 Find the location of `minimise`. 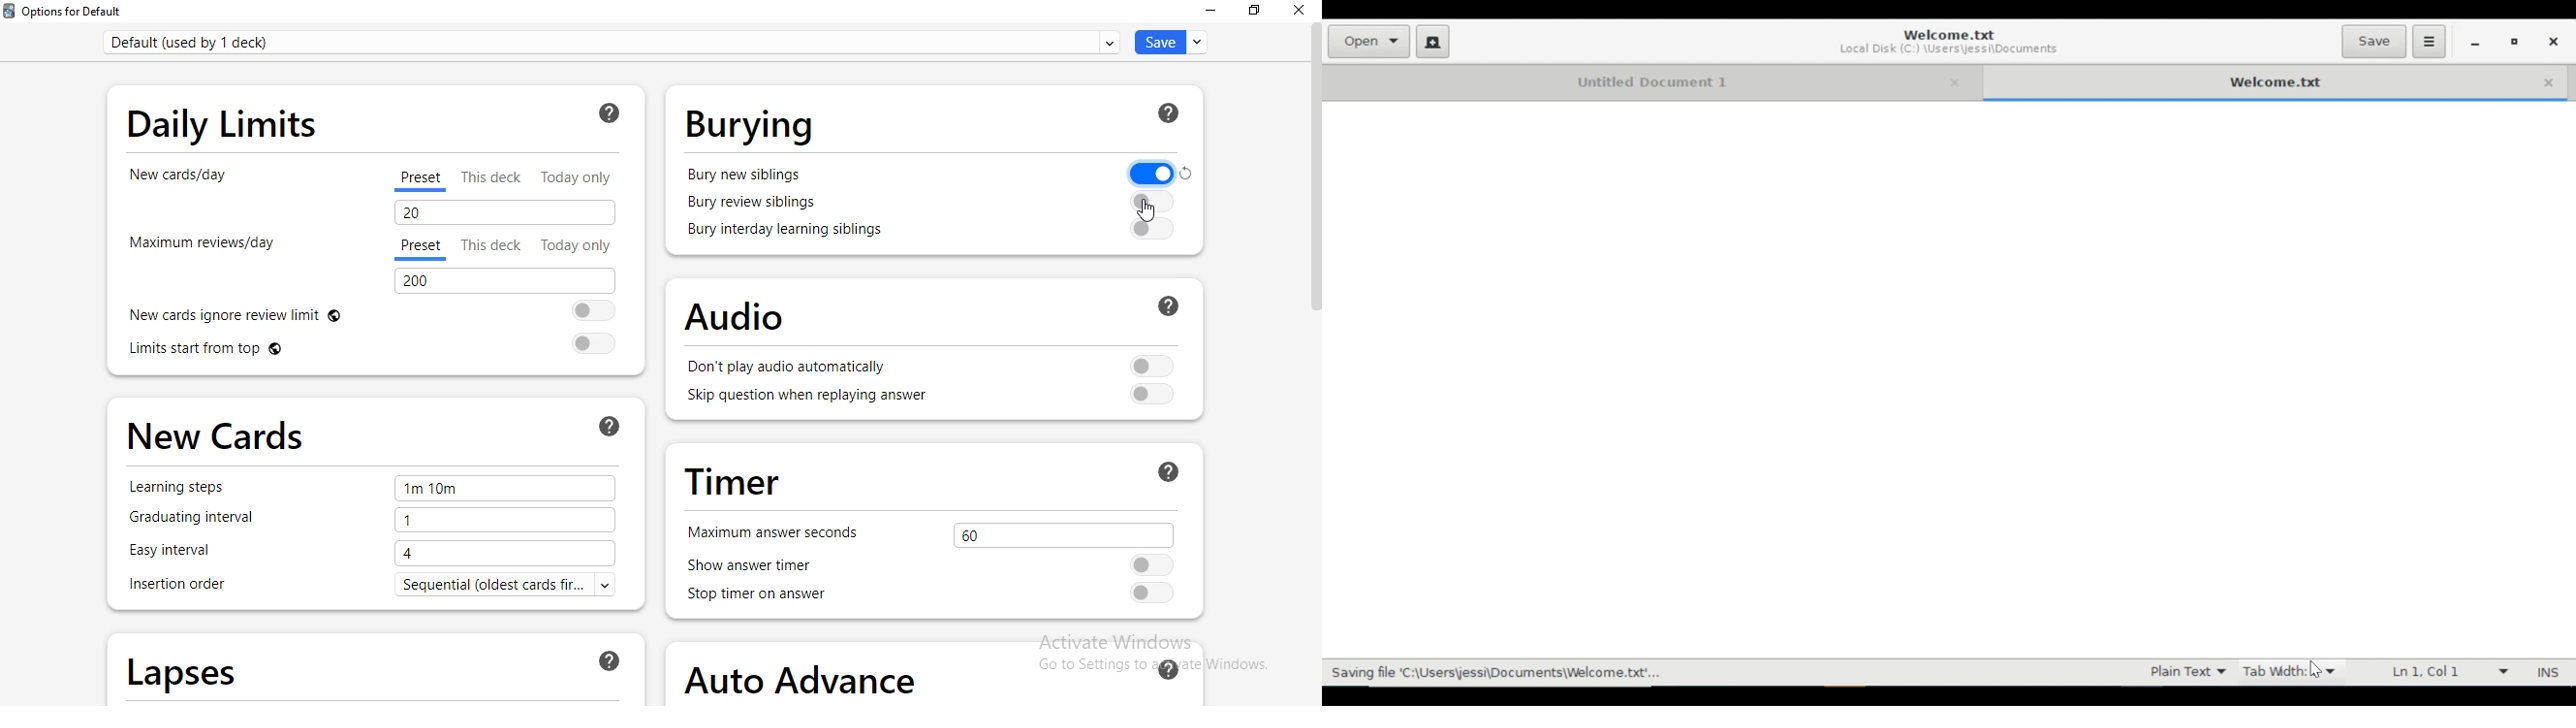

minimise is located at coordinates (1209, 12).